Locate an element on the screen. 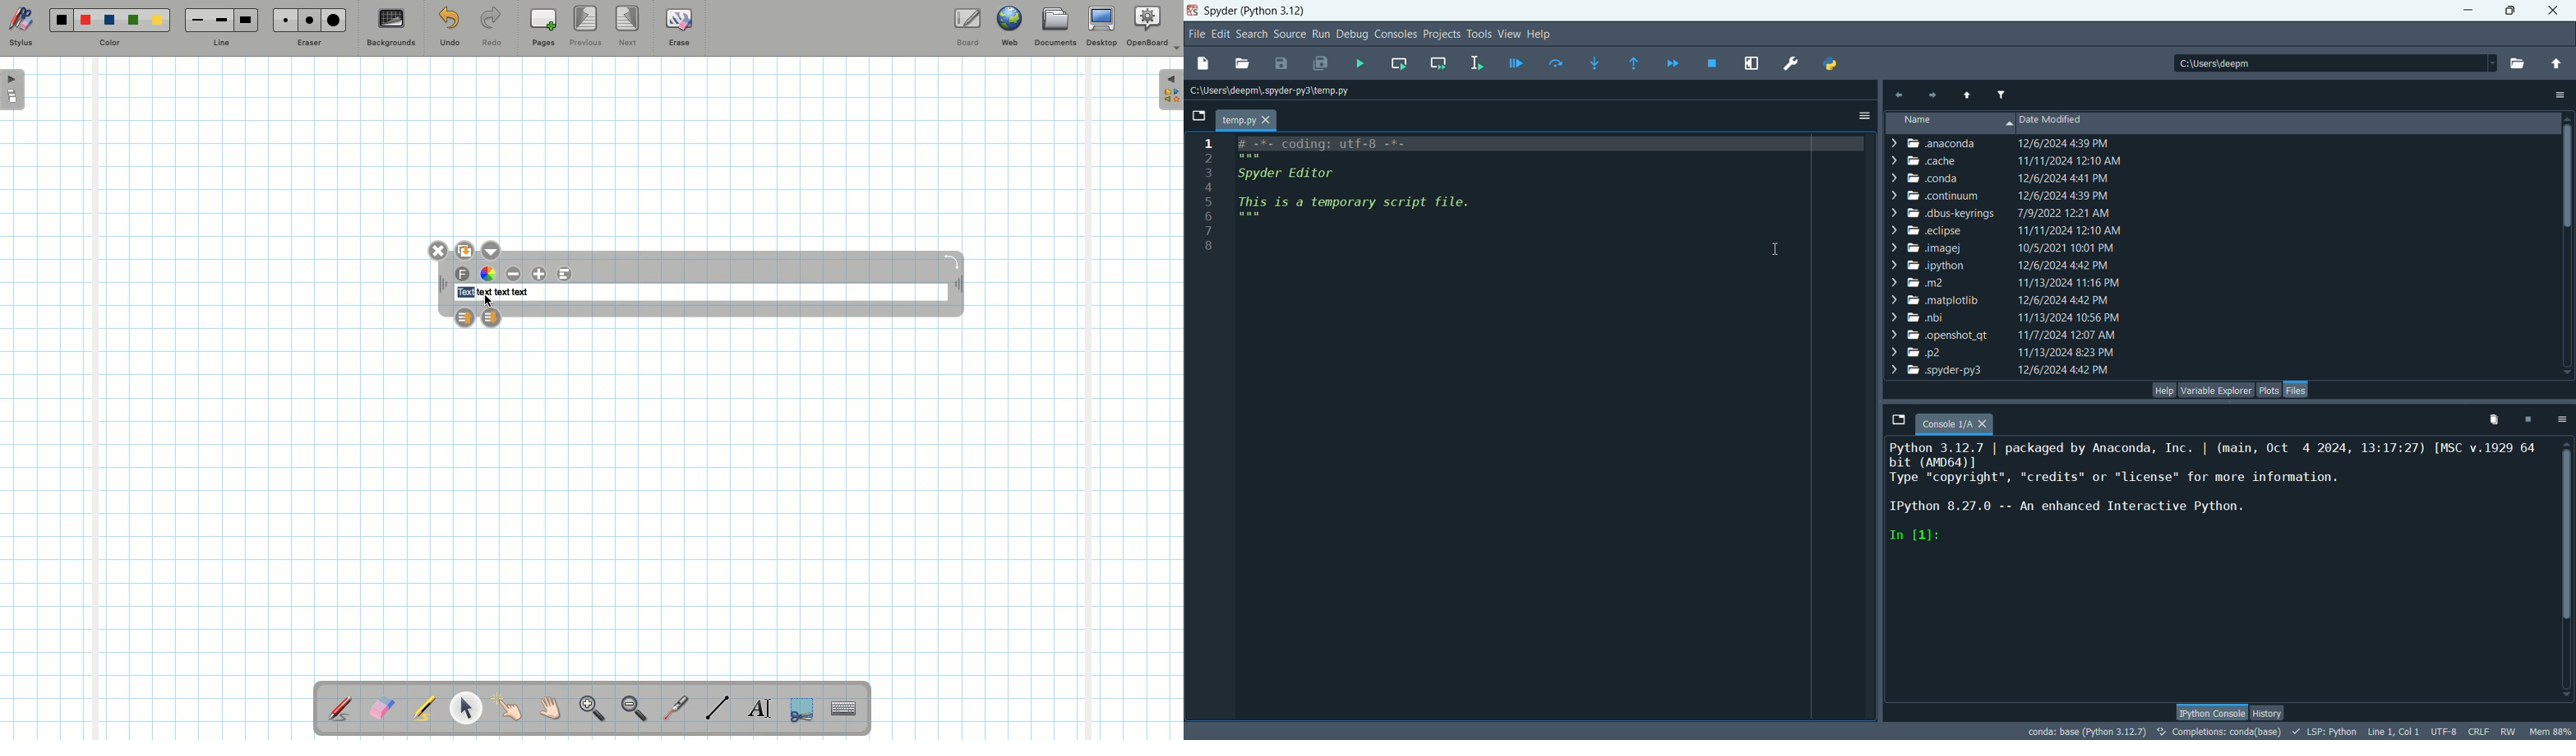 Image resolution: width=2576 pixels, height=756 pixels. temp.py is located at coordinates (1248, 120).